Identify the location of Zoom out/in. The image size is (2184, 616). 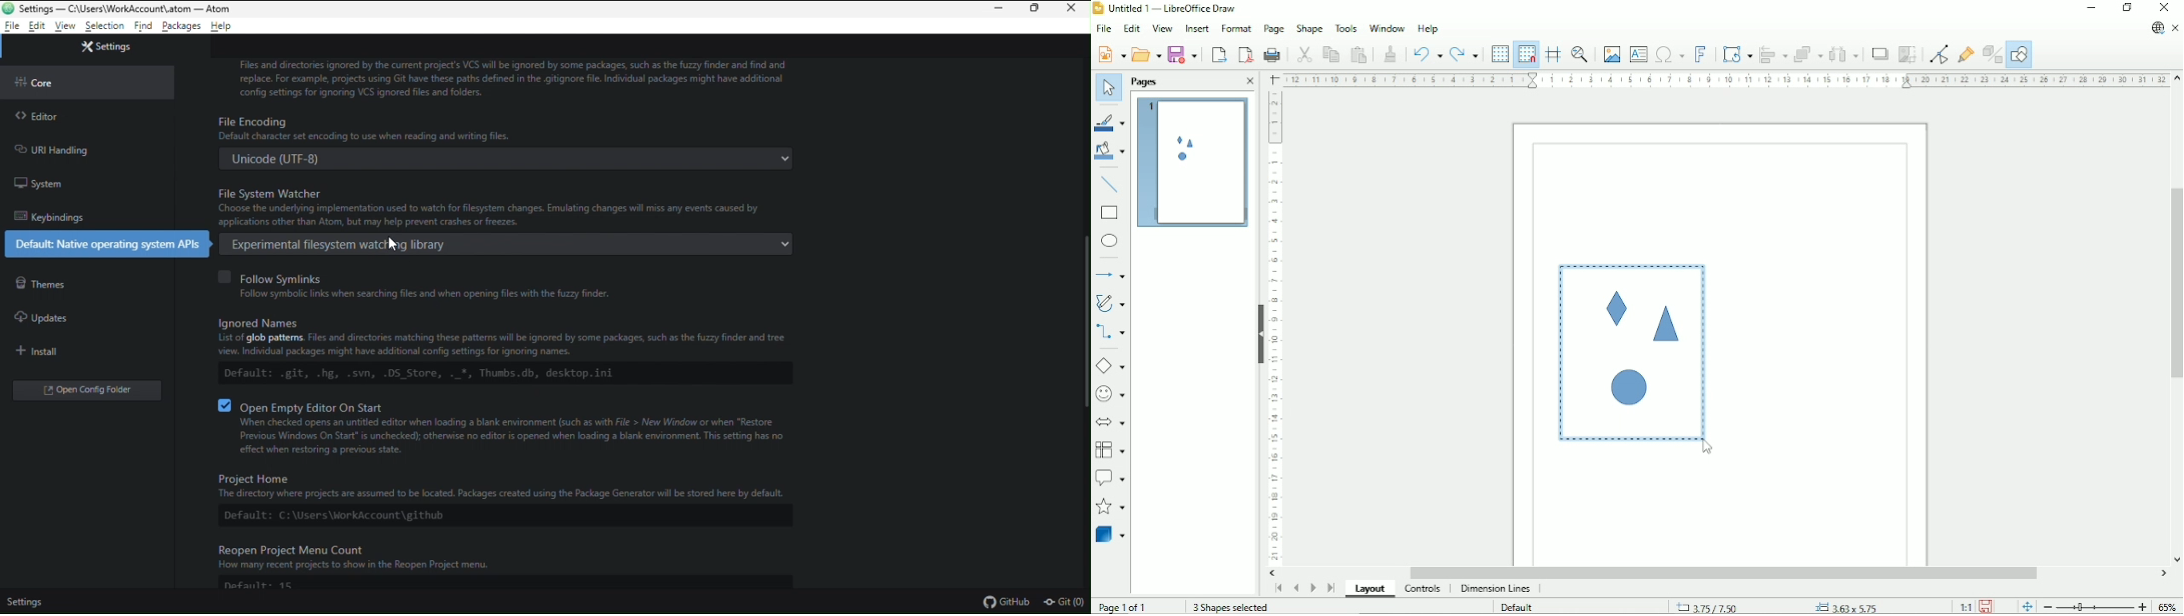
(2094, 607).